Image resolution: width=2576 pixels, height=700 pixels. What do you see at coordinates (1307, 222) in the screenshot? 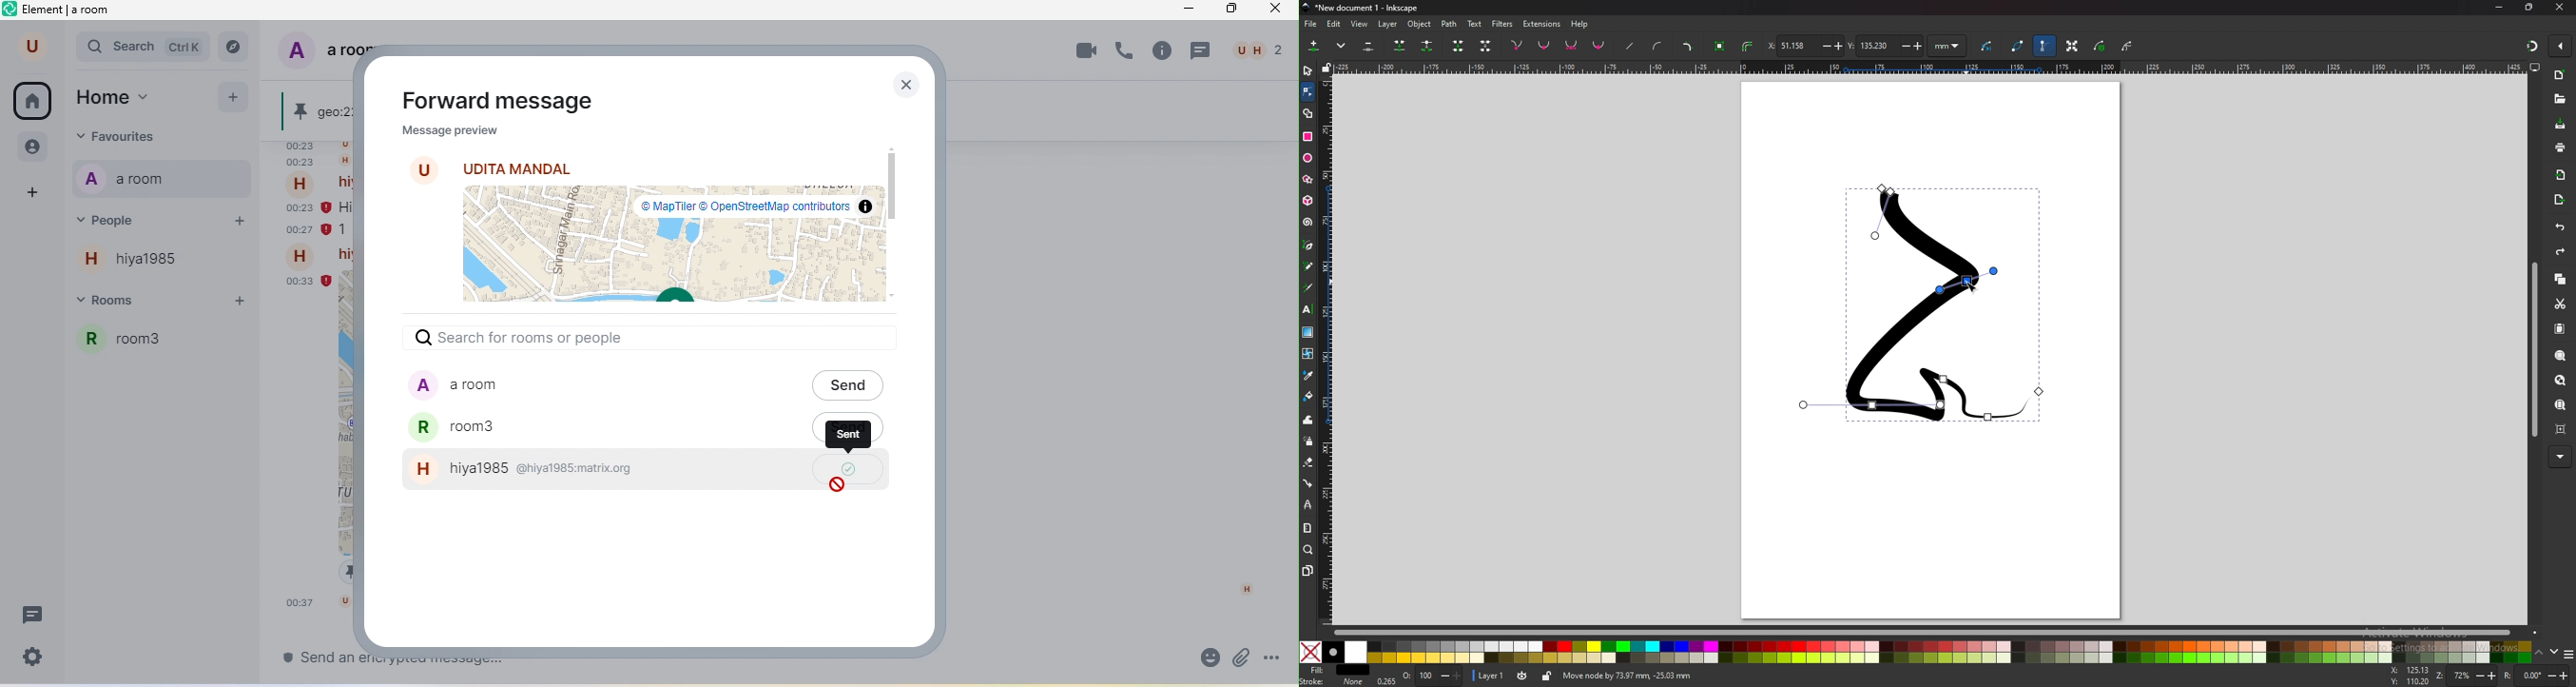
I see `spiral` at bounding box center [1307, 222].